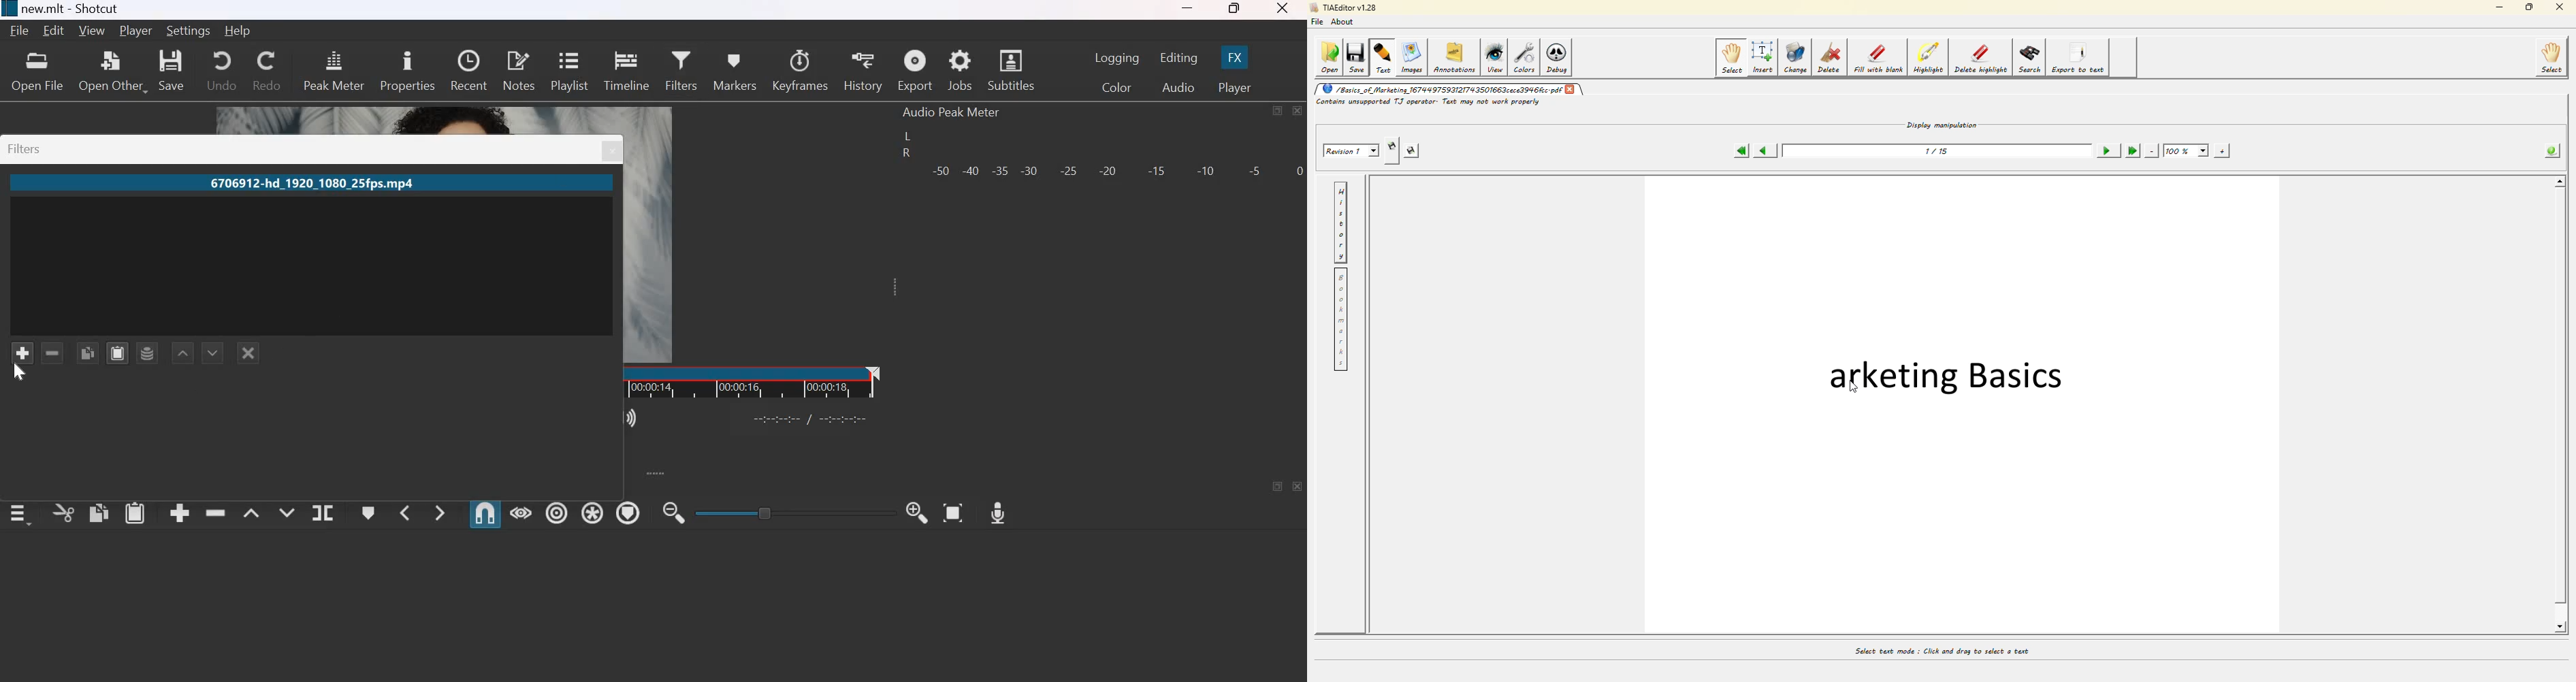 This screenshot has height=700, width=2576. What do you see at coordinates (136, 31) in the screenshot?
I see `Player` at bounding box center [136, 31].